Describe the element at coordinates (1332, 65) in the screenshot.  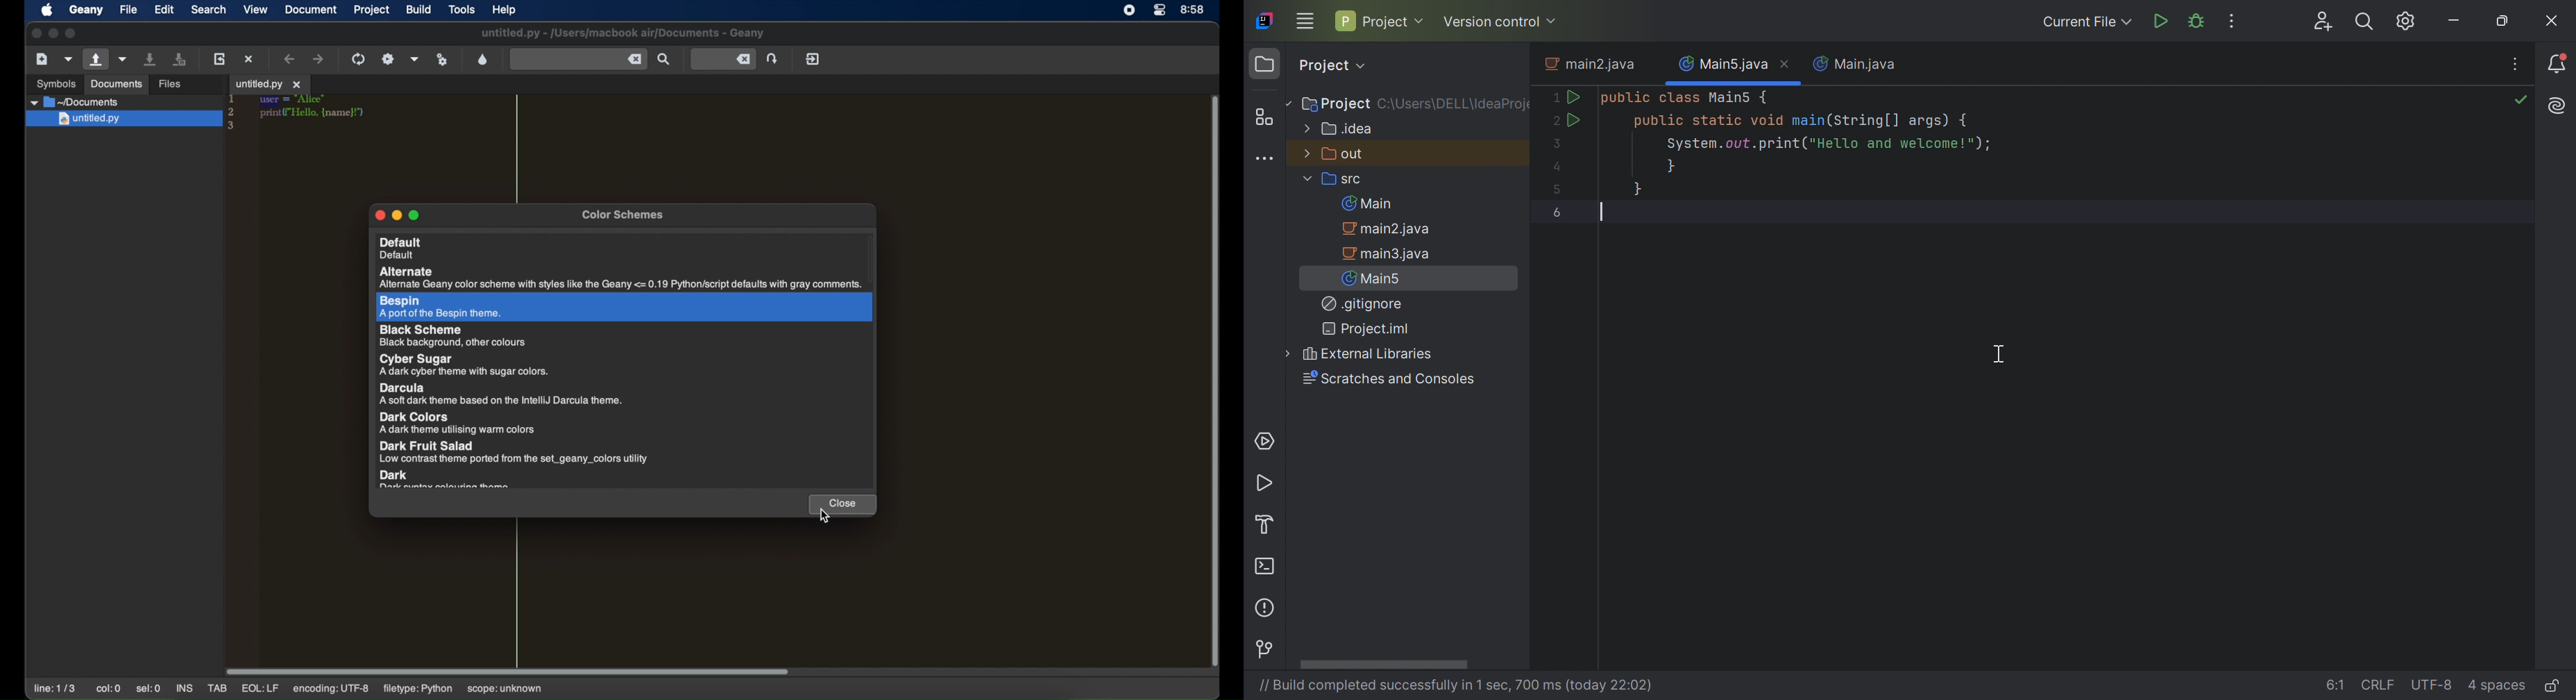
I see `Project` at that location.